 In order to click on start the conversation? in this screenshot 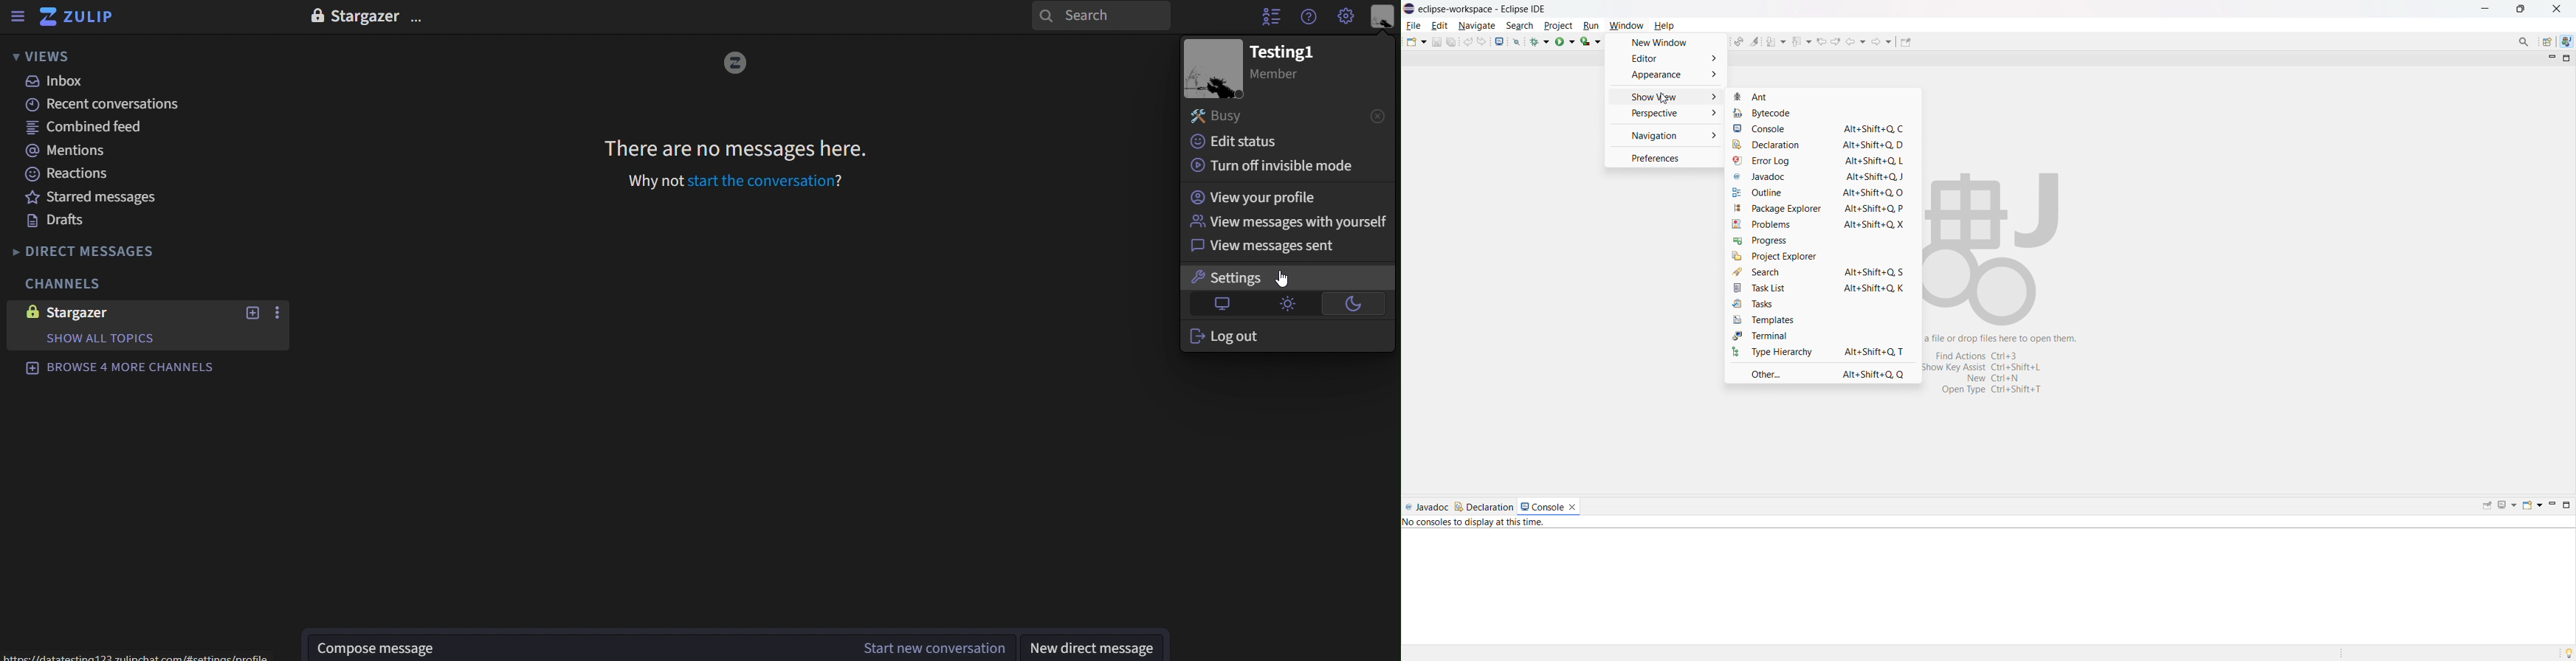, I will do `click(768, 181)`.